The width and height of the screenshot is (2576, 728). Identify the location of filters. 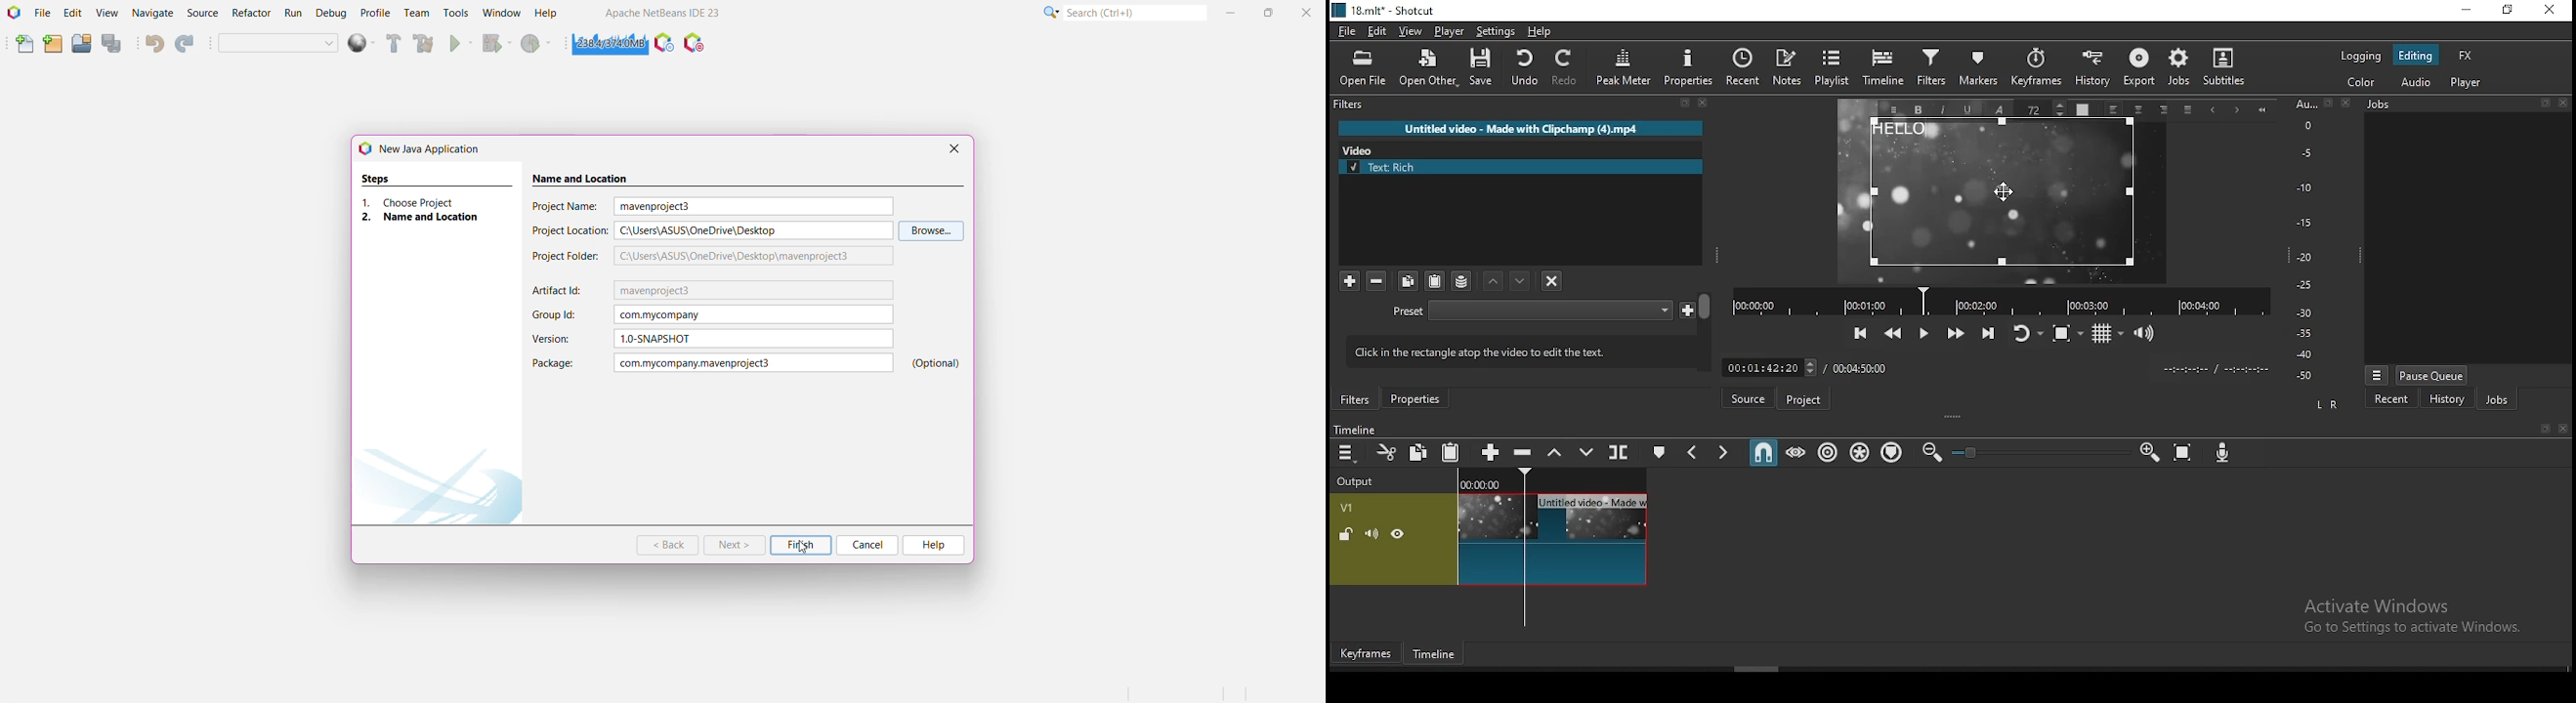
(1351, 104).